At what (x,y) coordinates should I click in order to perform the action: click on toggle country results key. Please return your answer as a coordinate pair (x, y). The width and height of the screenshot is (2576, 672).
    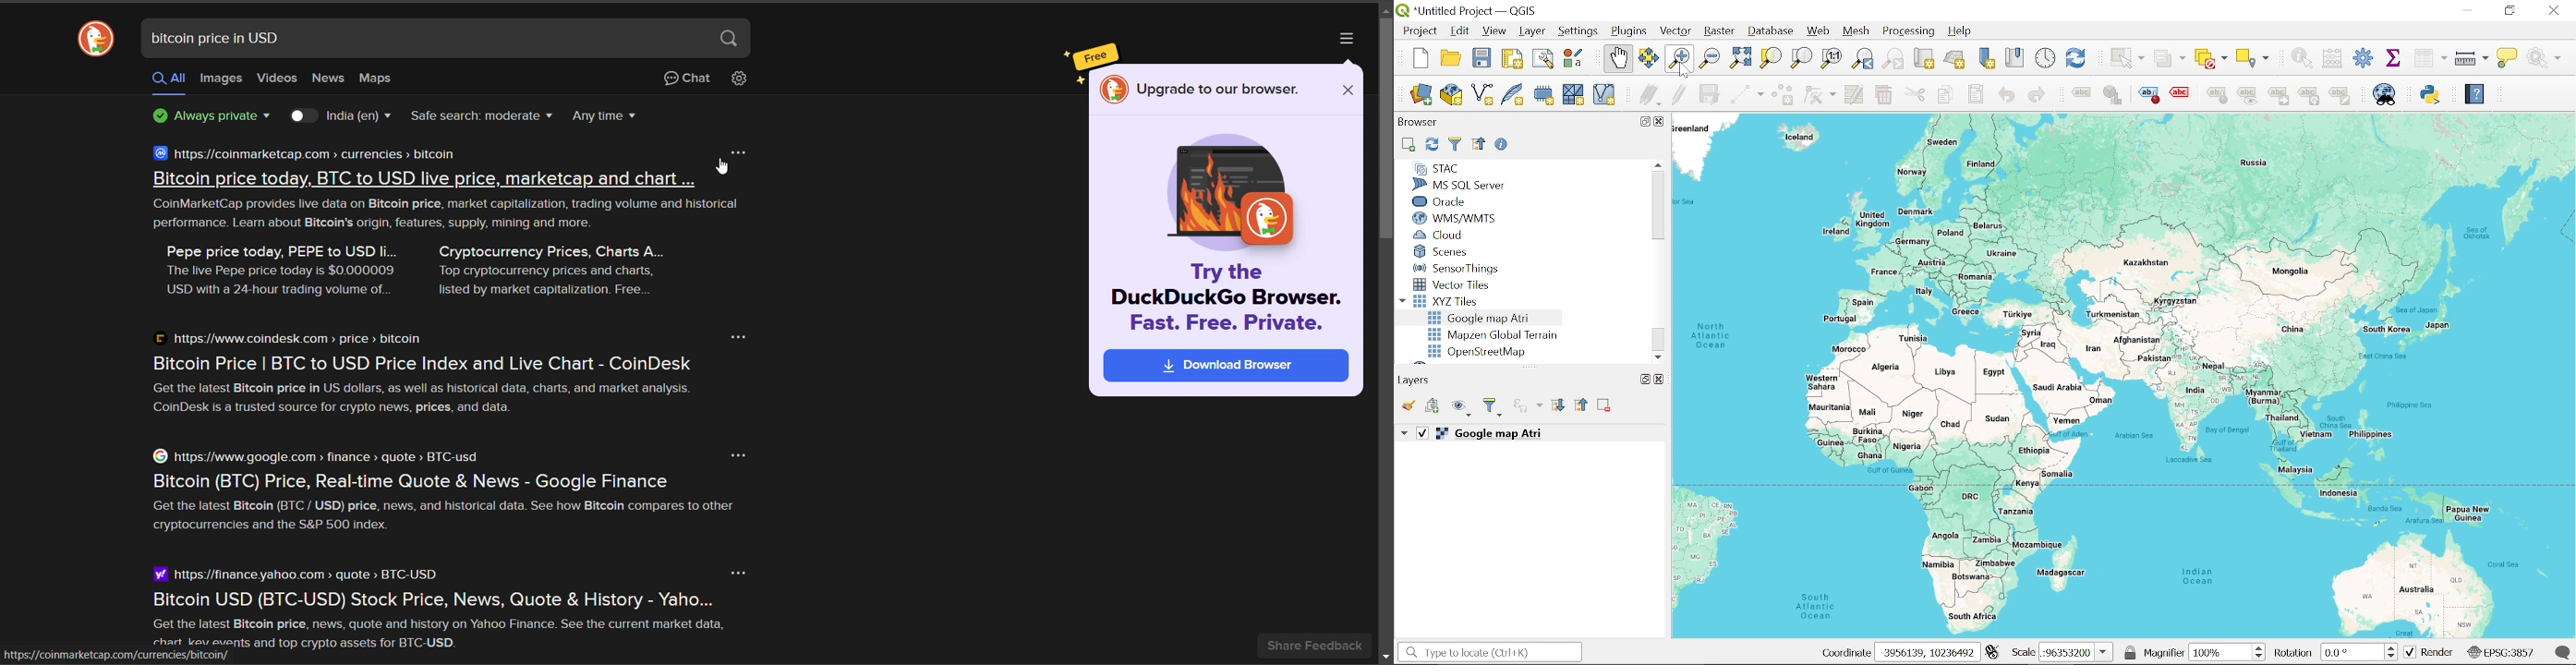
    Looking at the image, I should click on (300, 118).